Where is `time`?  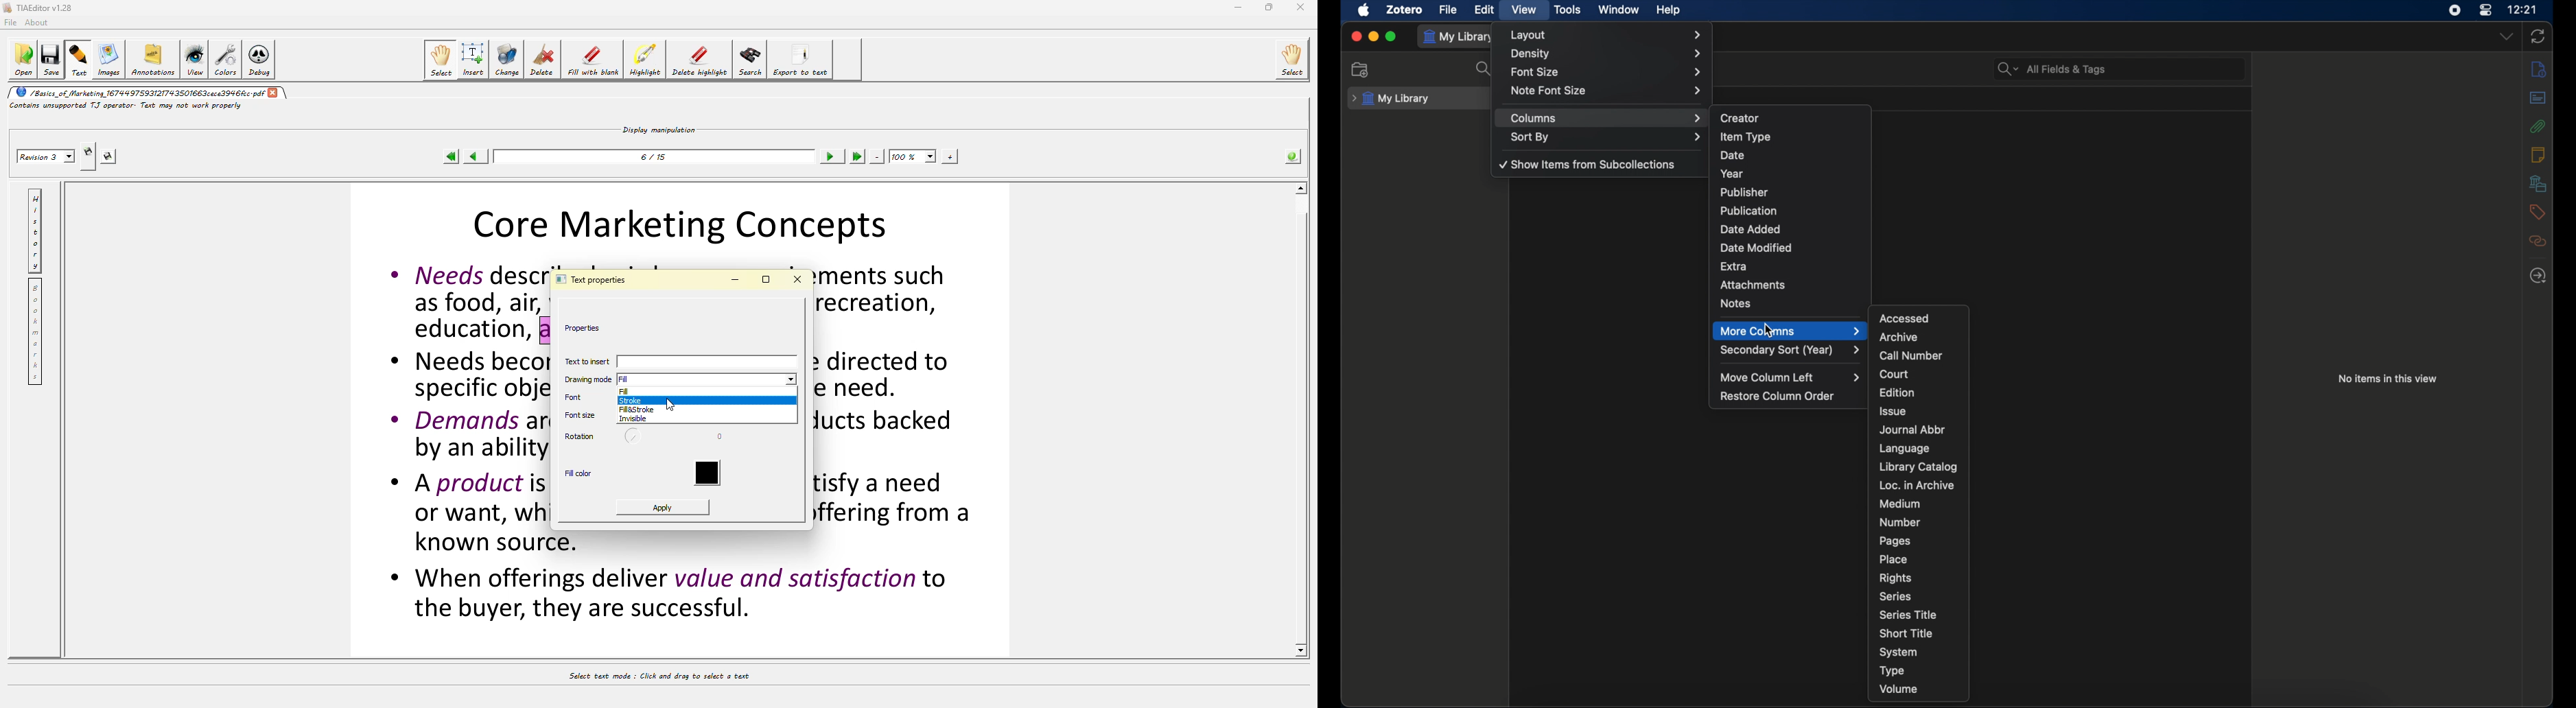 time is located at coordinates (2523, 9).